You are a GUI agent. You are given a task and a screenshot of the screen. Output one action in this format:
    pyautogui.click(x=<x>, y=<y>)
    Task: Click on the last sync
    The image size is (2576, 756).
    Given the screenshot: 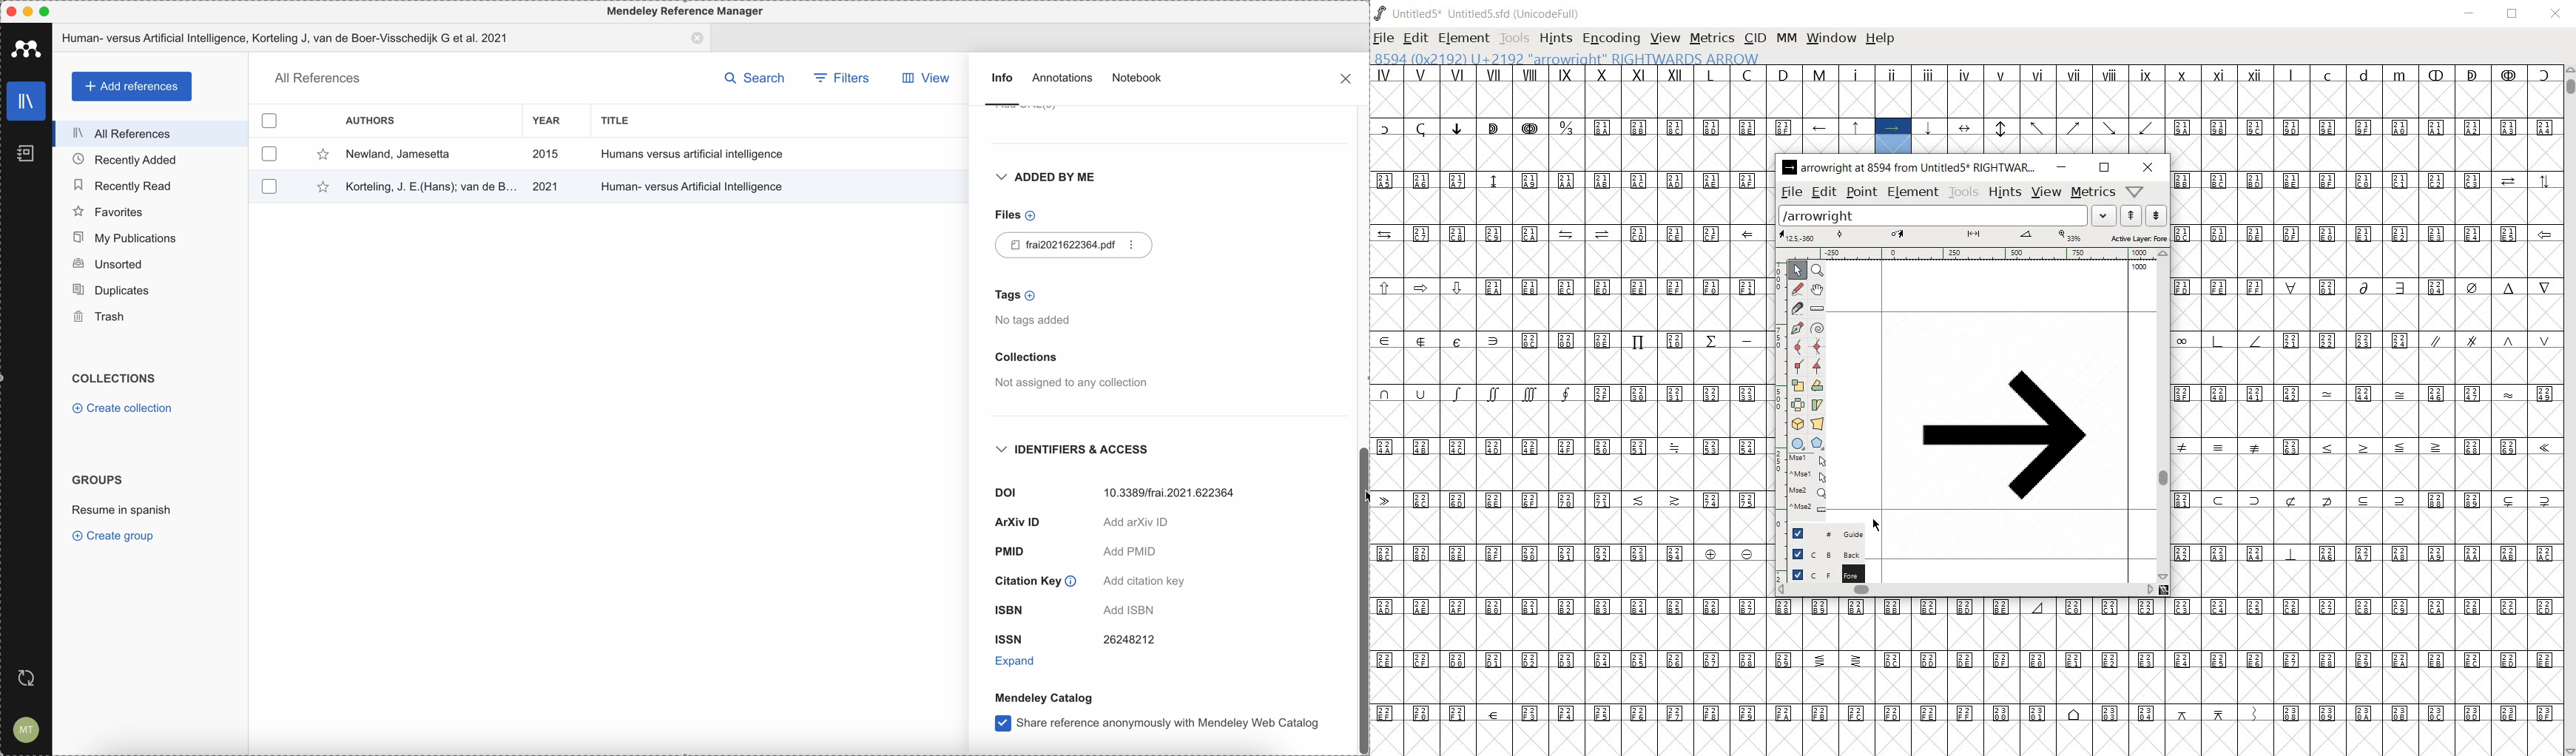 What is the action you would take?
    pyautogui.click(x=31, y=676)
    